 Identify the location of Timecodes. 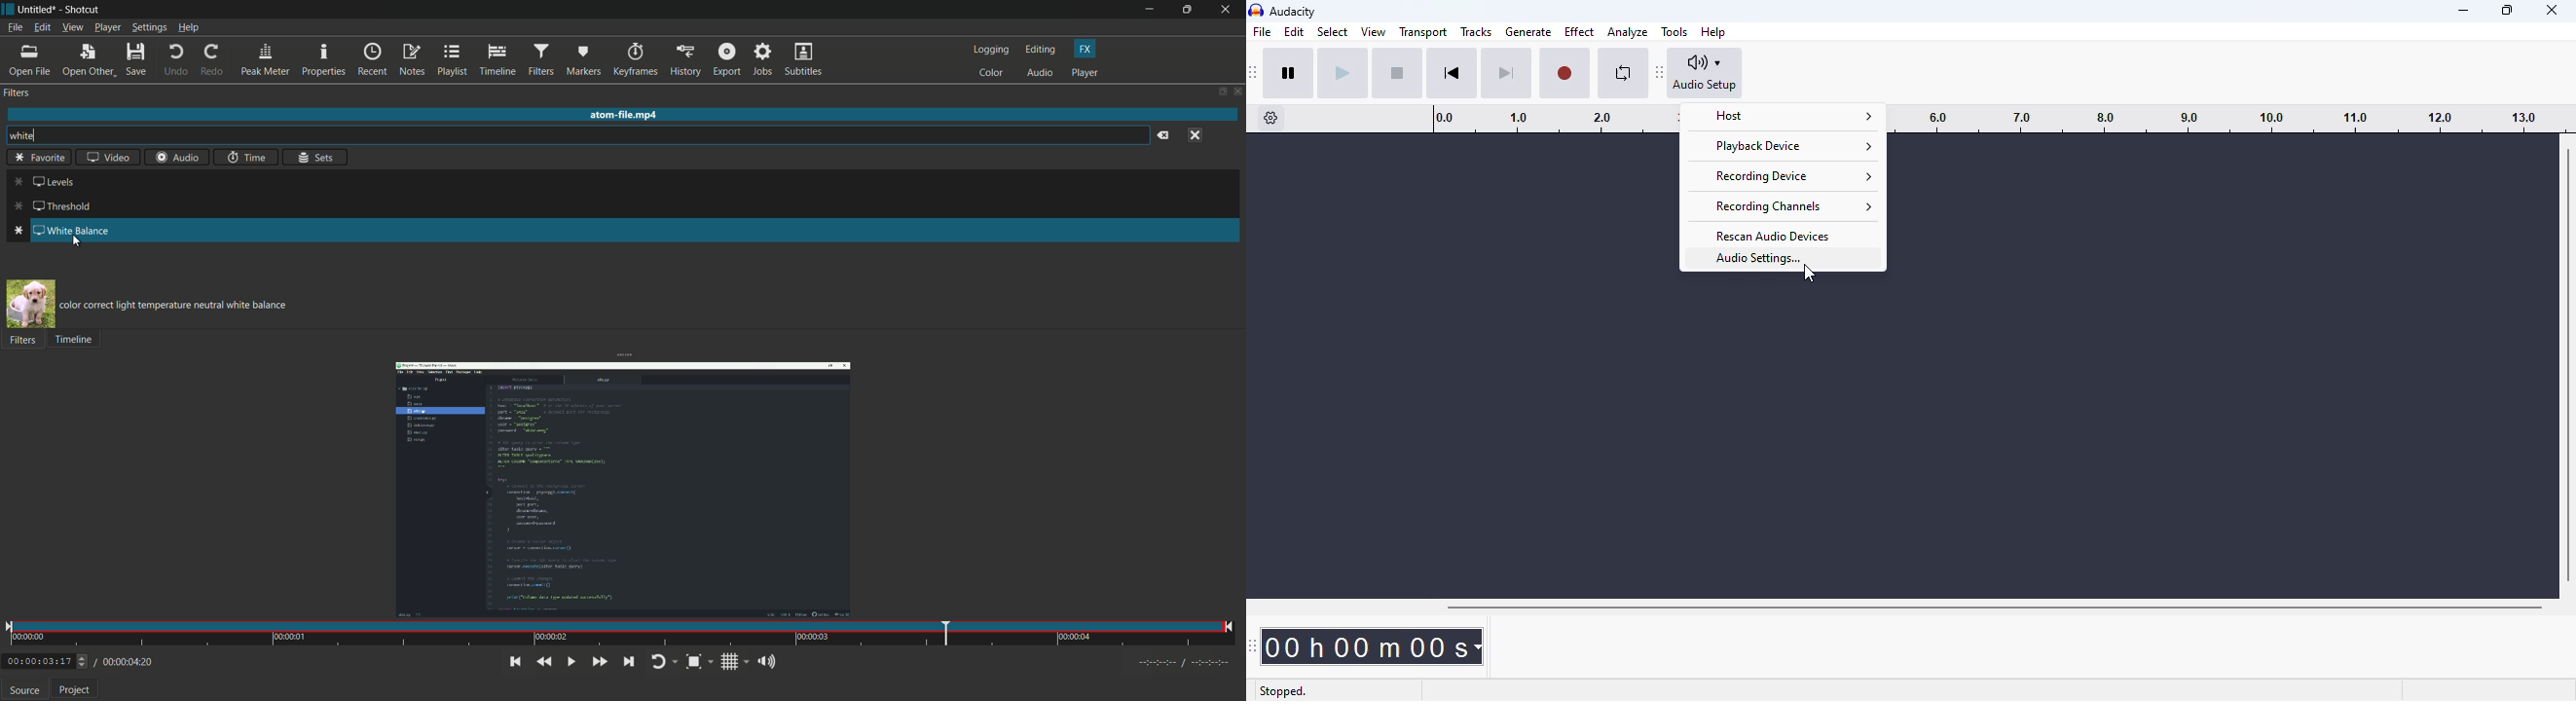
(1175, 661).